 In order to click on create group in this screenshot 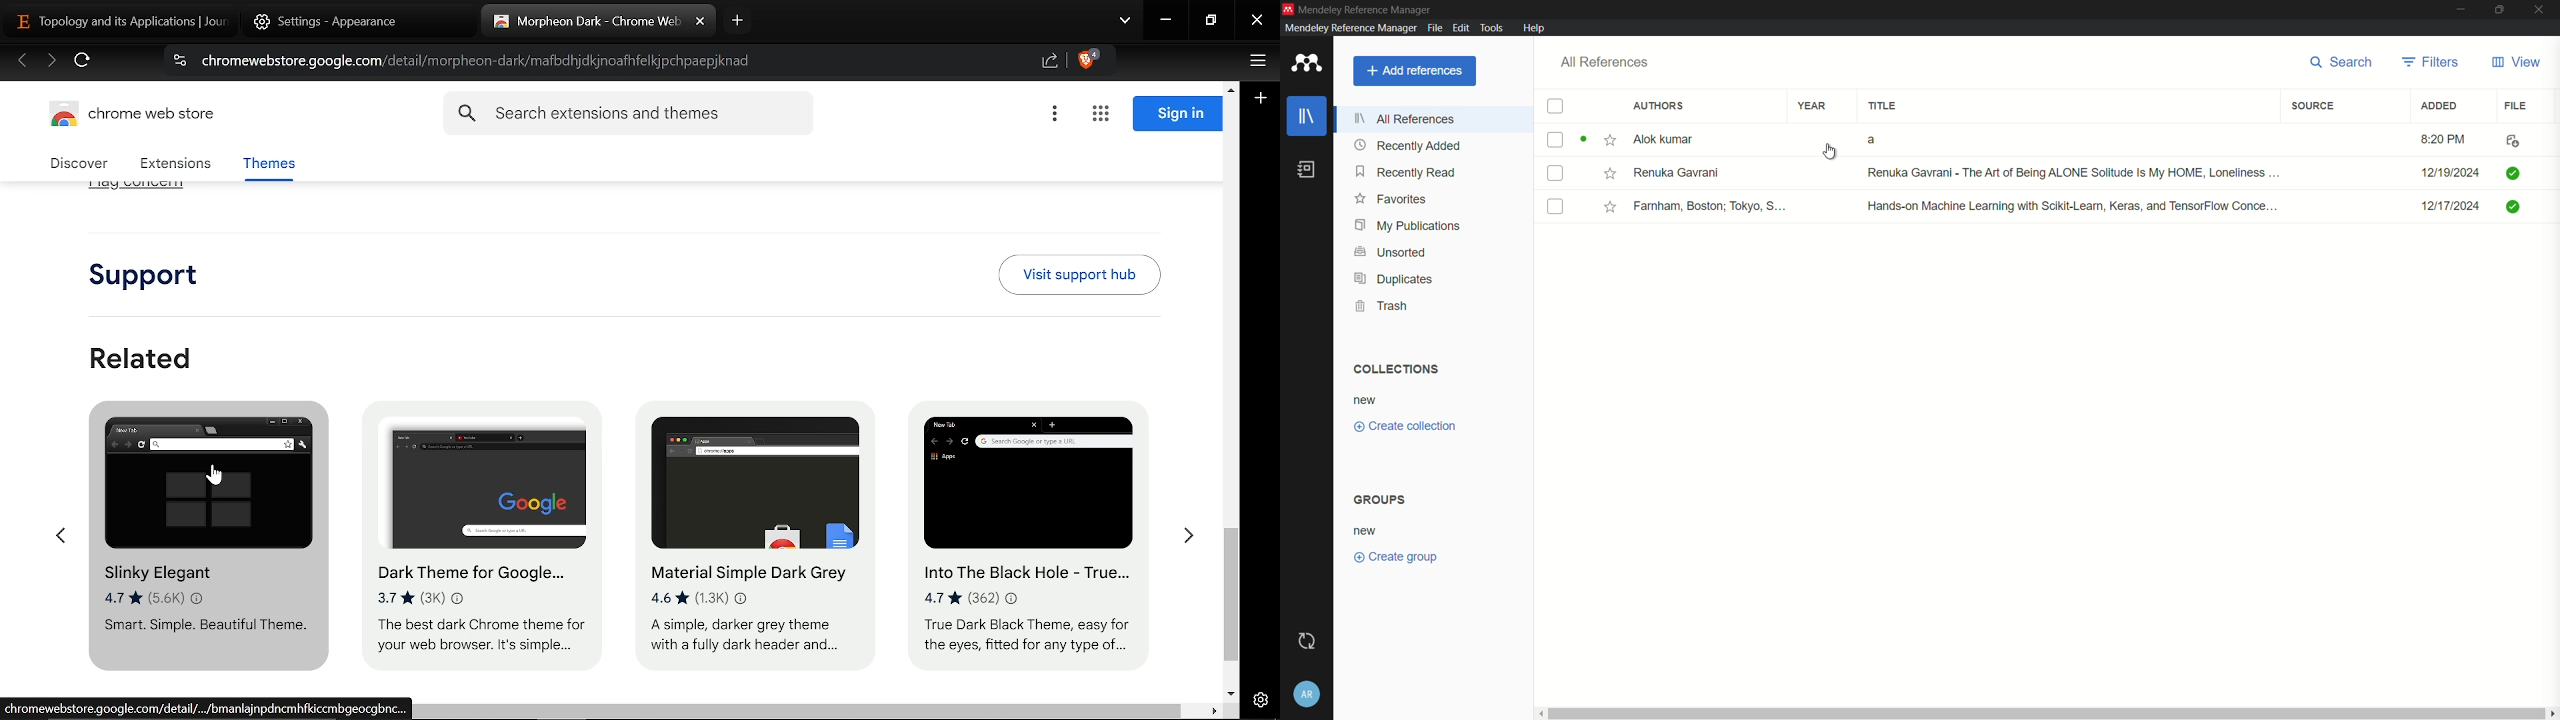, I will do `click(1395, 555)`.